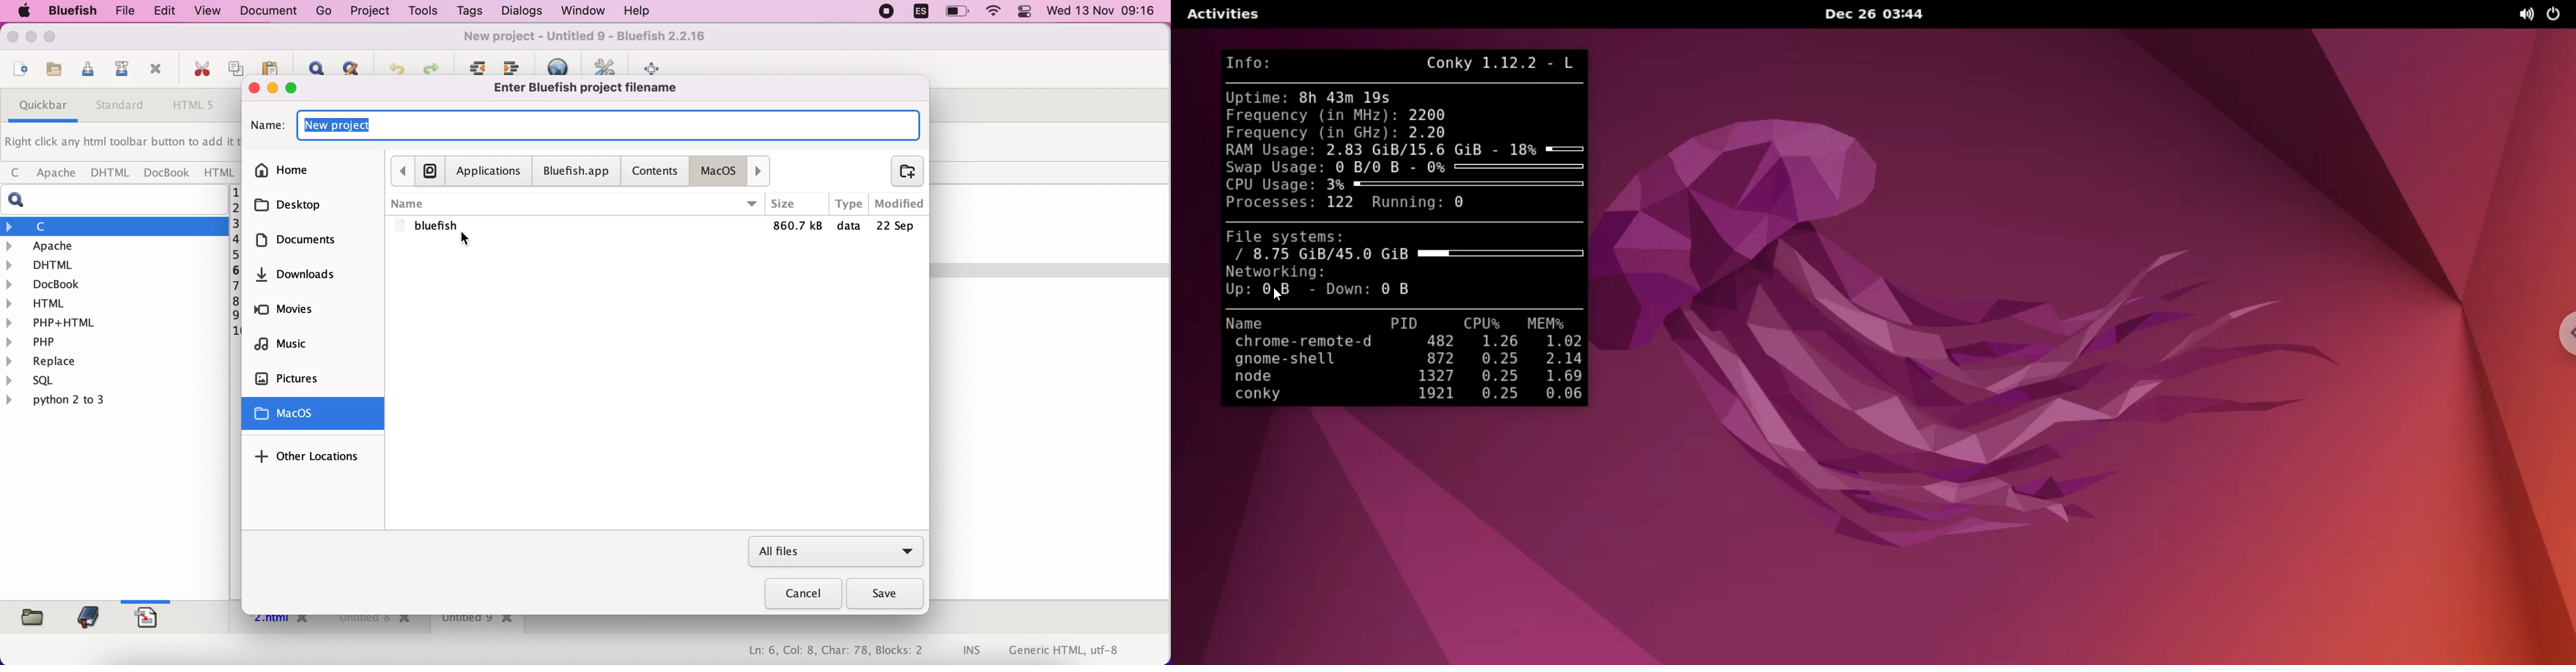 Image resolution: width=2576 pixels, height=672 pixels. What do you see at coordinates (591, 38) in the screenshot?
I see `title` at bounding box center [591, 38].